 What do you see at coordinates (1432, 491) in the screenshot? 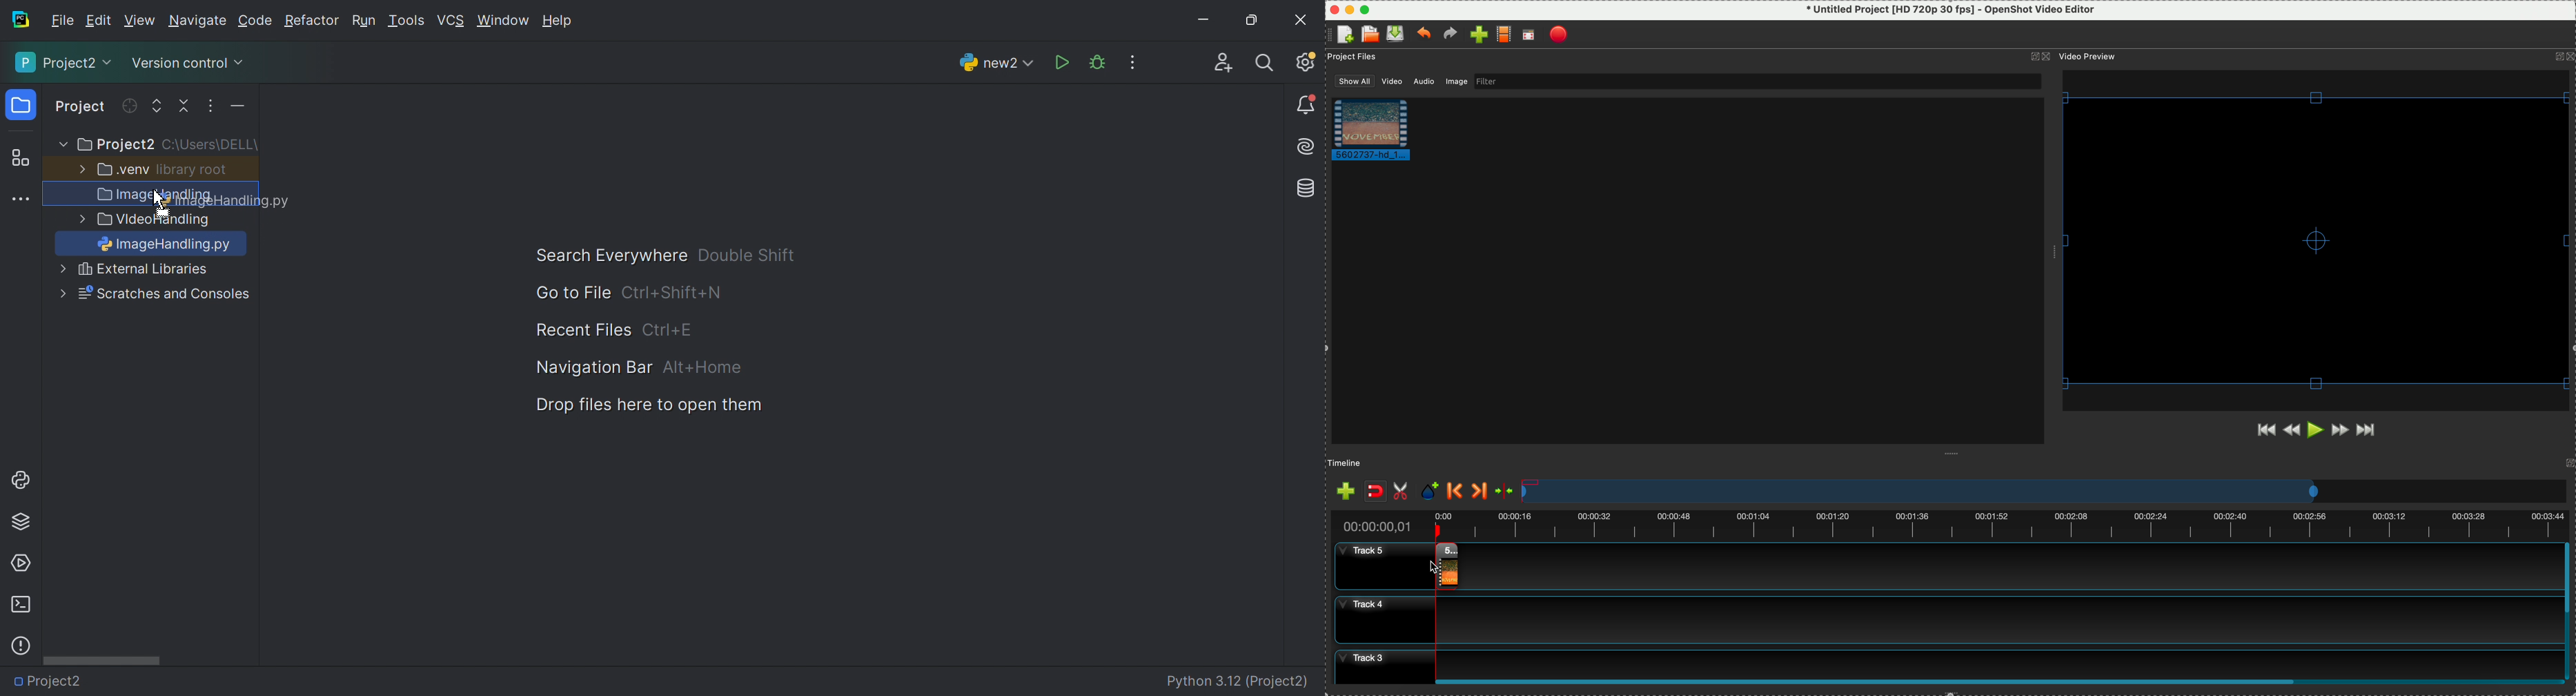
I see `add mark` at bounding box center [1432, 491].